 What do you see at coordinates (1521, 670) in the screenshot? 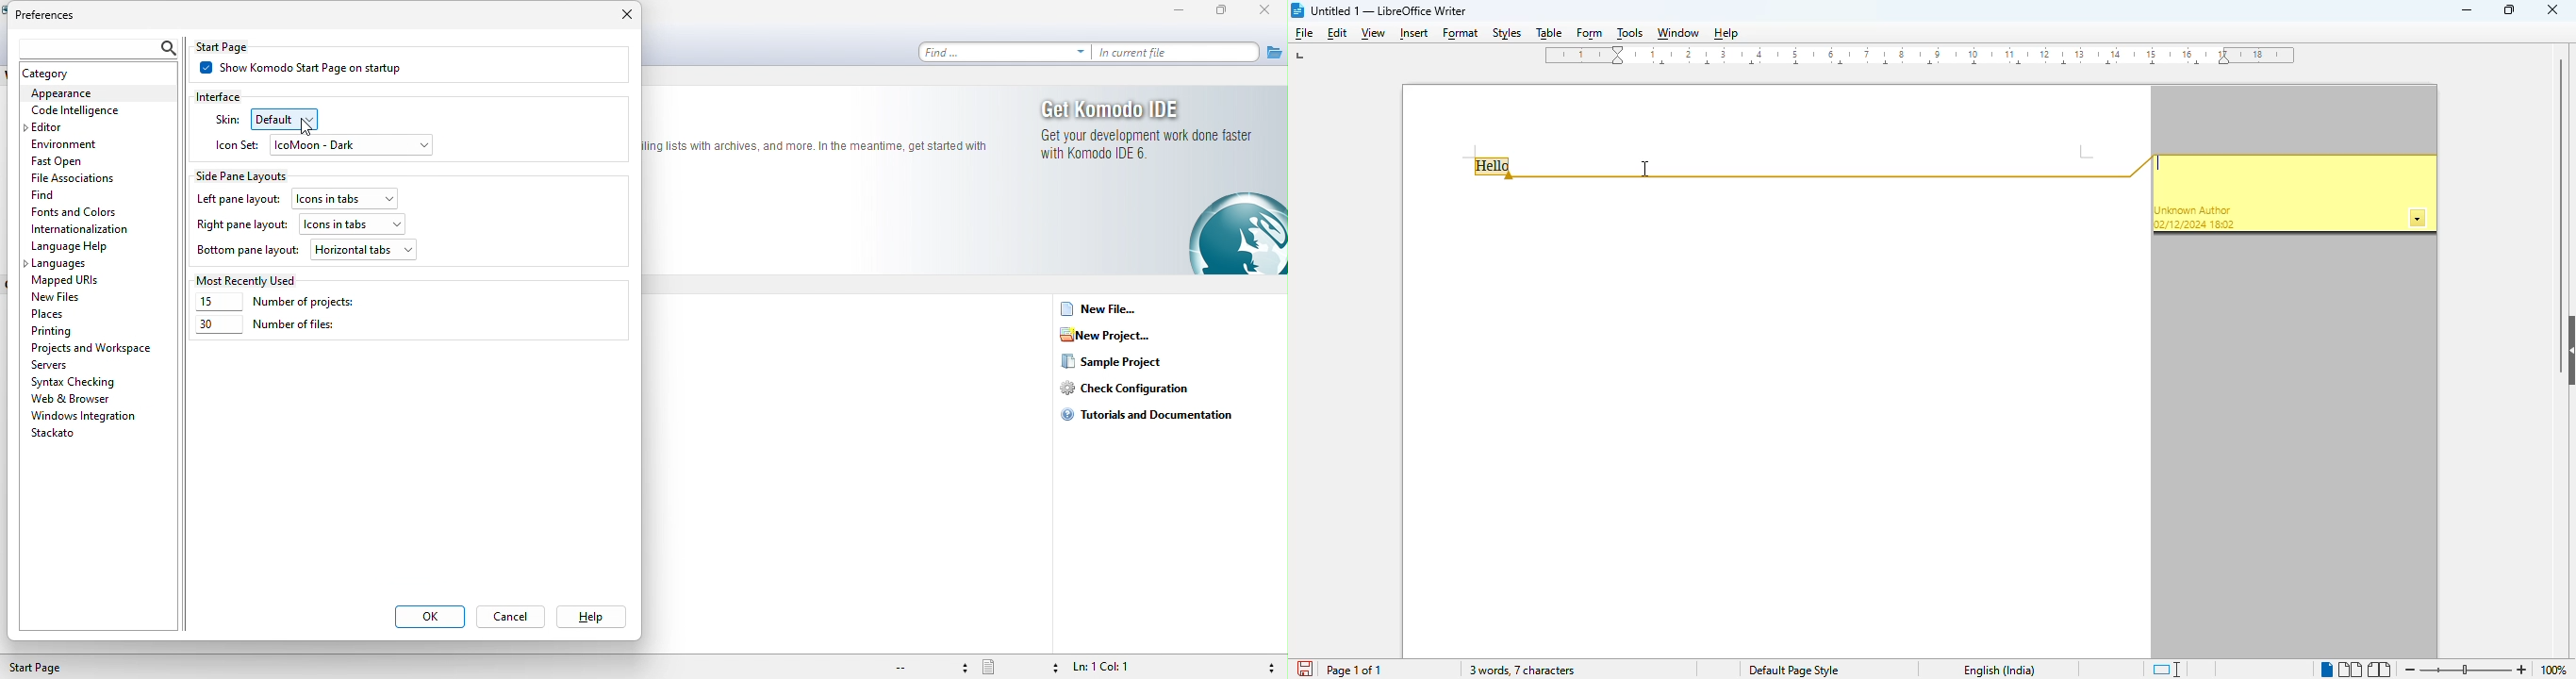
I see `3 words, 7 characters` at bounding box center [1521, 670].